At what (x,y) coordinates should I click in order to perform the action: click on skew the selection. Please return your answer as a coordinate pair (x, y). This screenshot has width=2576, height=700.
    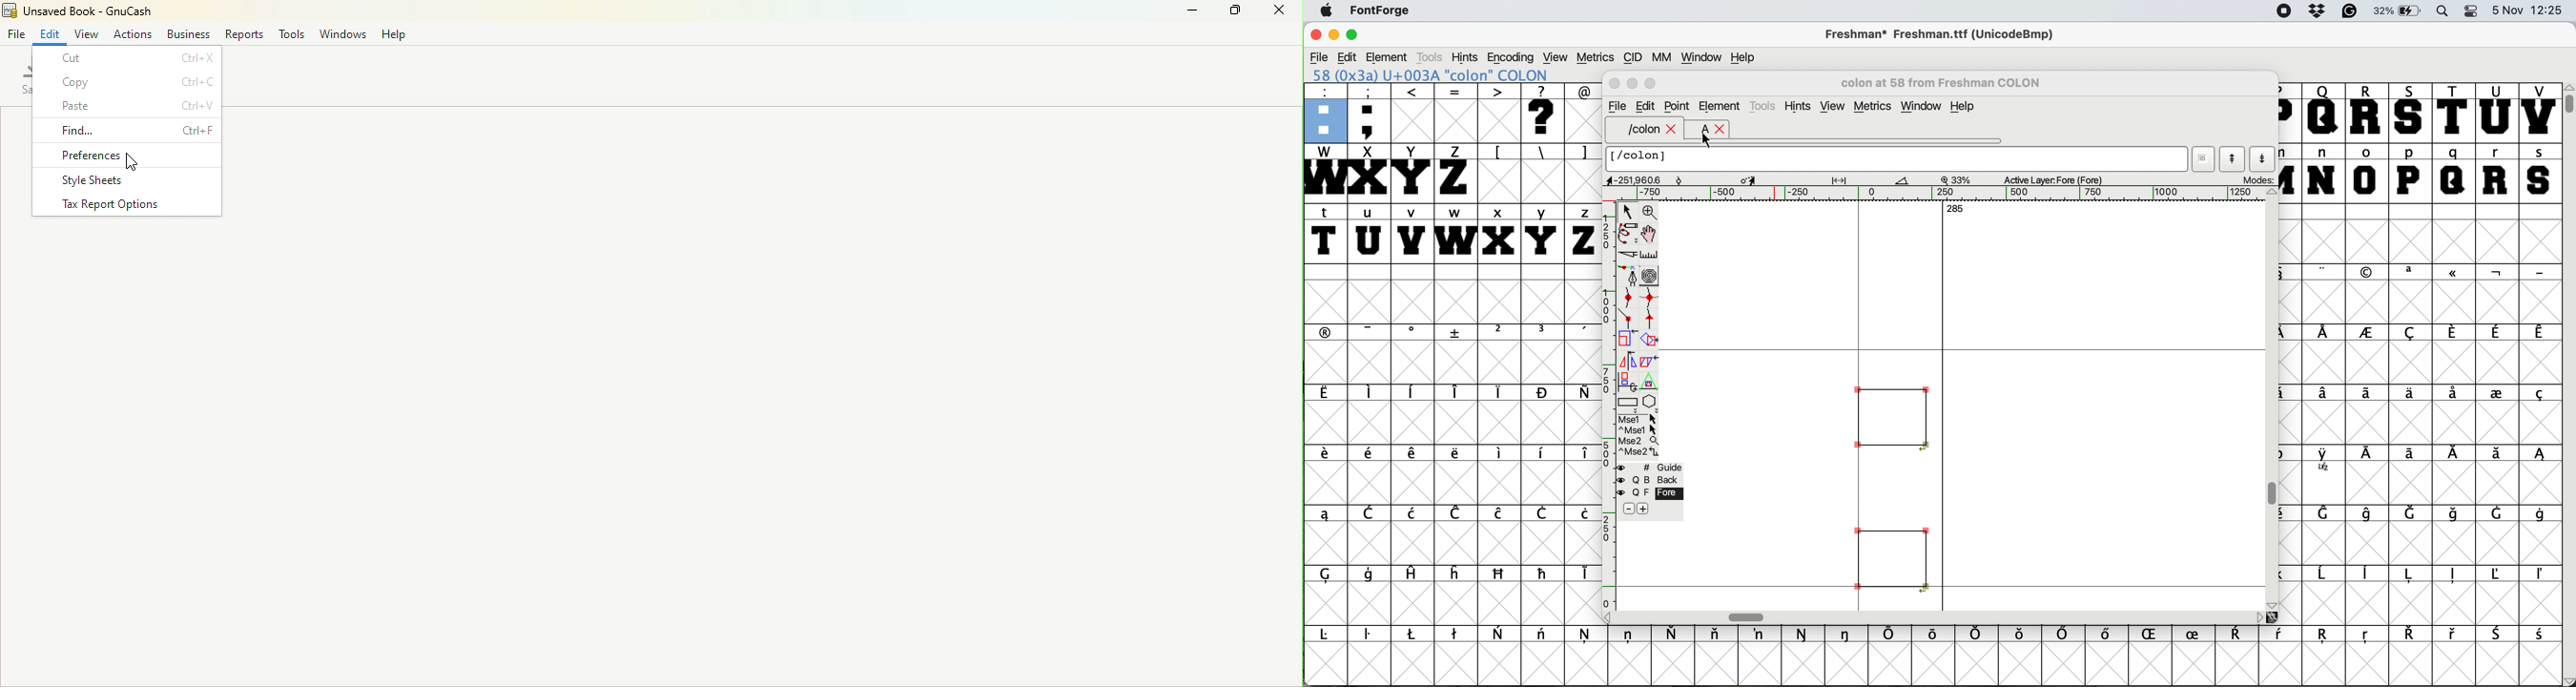
    Looking at the image, I should click on (1650, 361).